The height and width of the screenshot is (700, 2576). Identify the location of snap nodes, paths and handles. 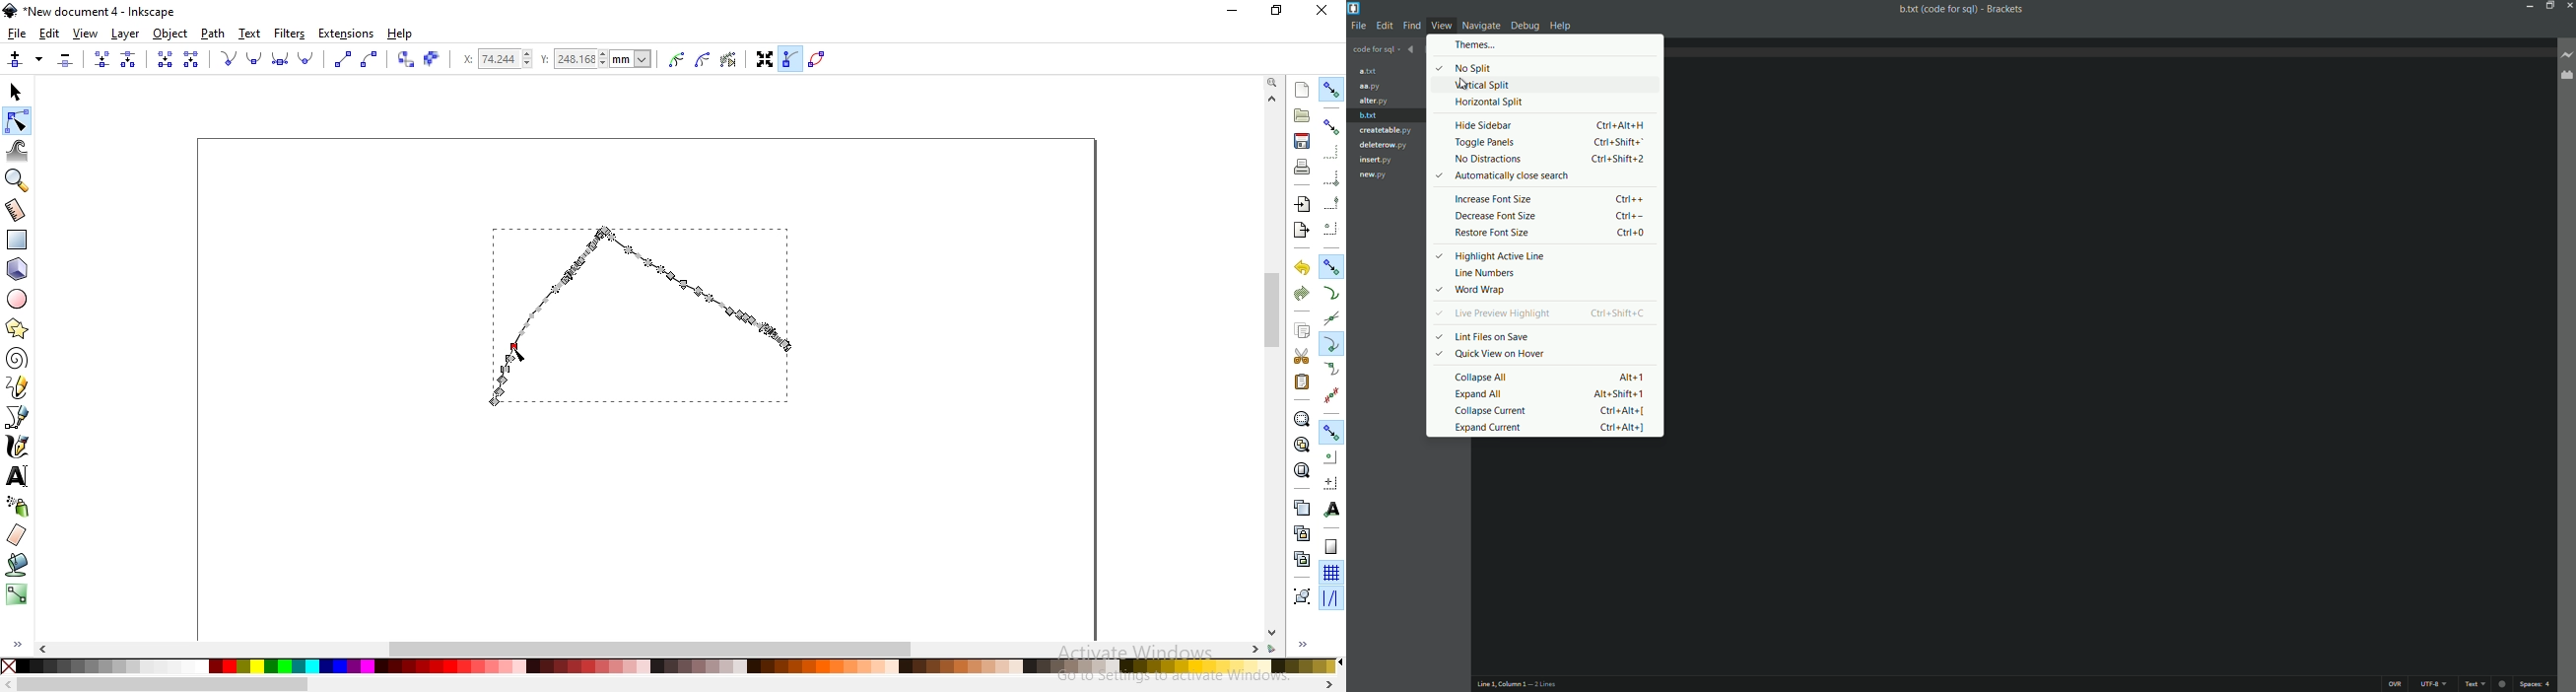
(1329, 265).